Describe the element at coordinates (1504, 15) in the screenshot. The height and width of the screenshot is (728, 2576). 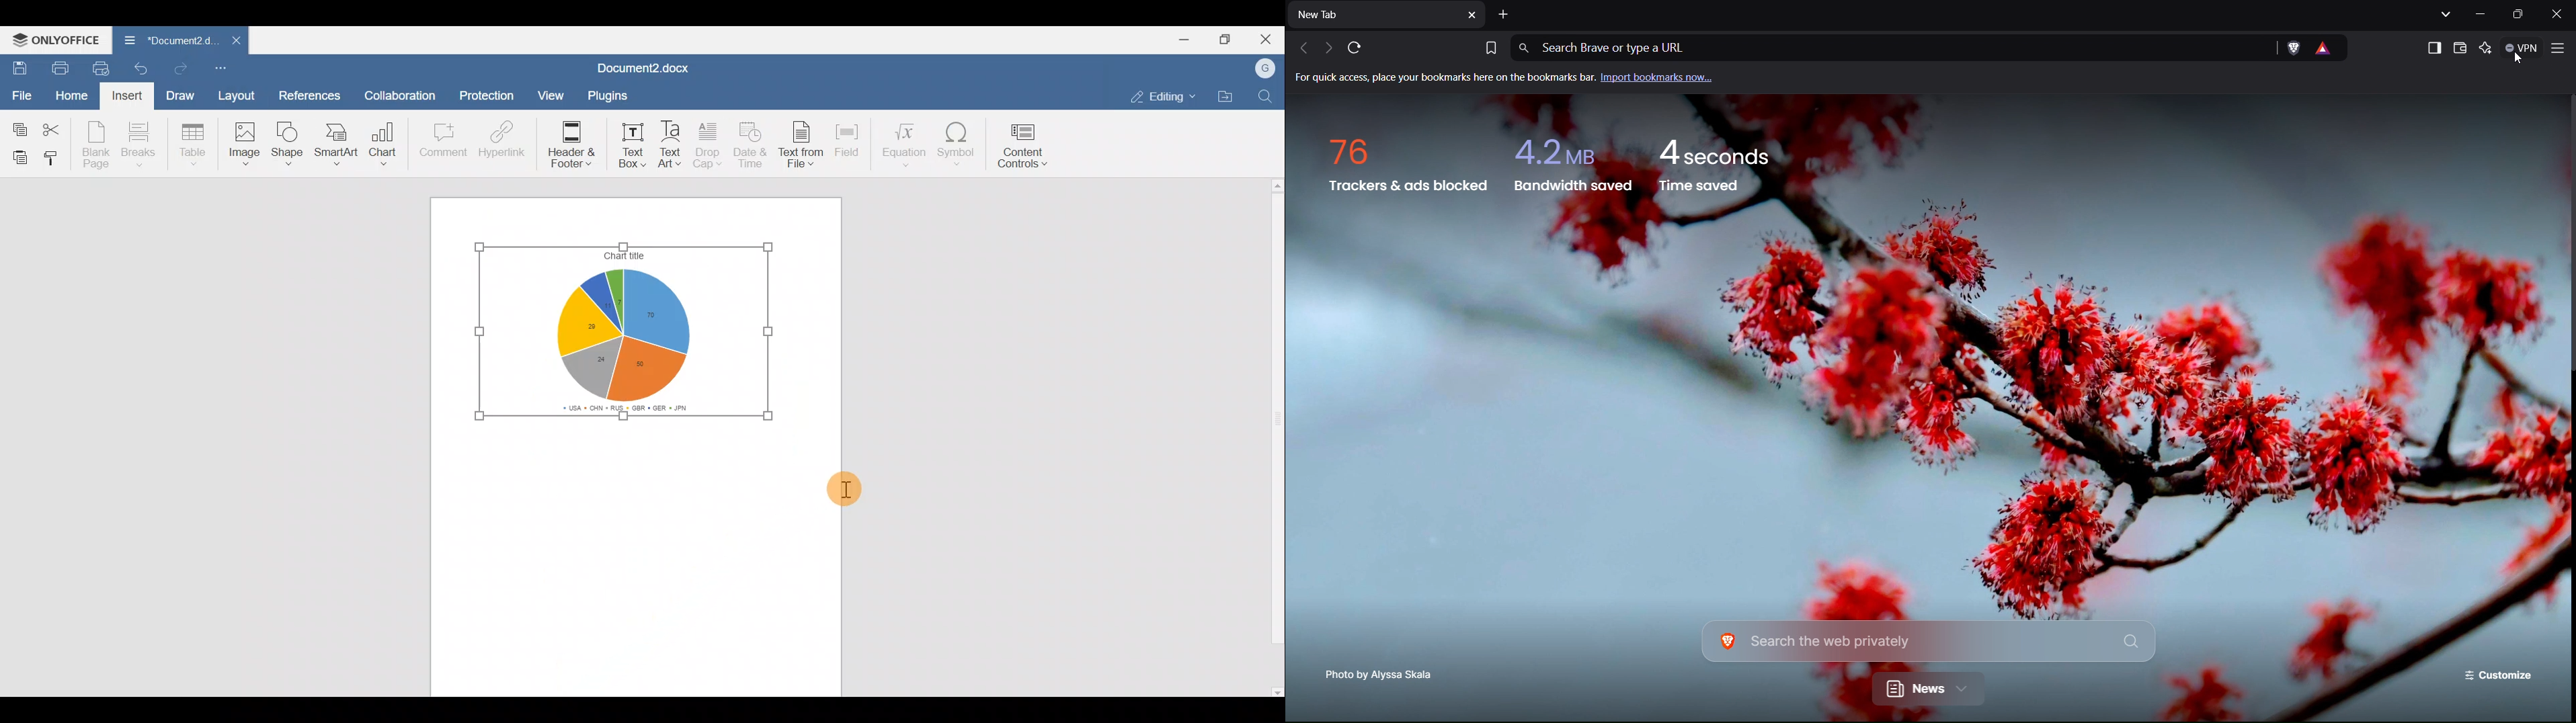
I see `Add new tab` at that location.